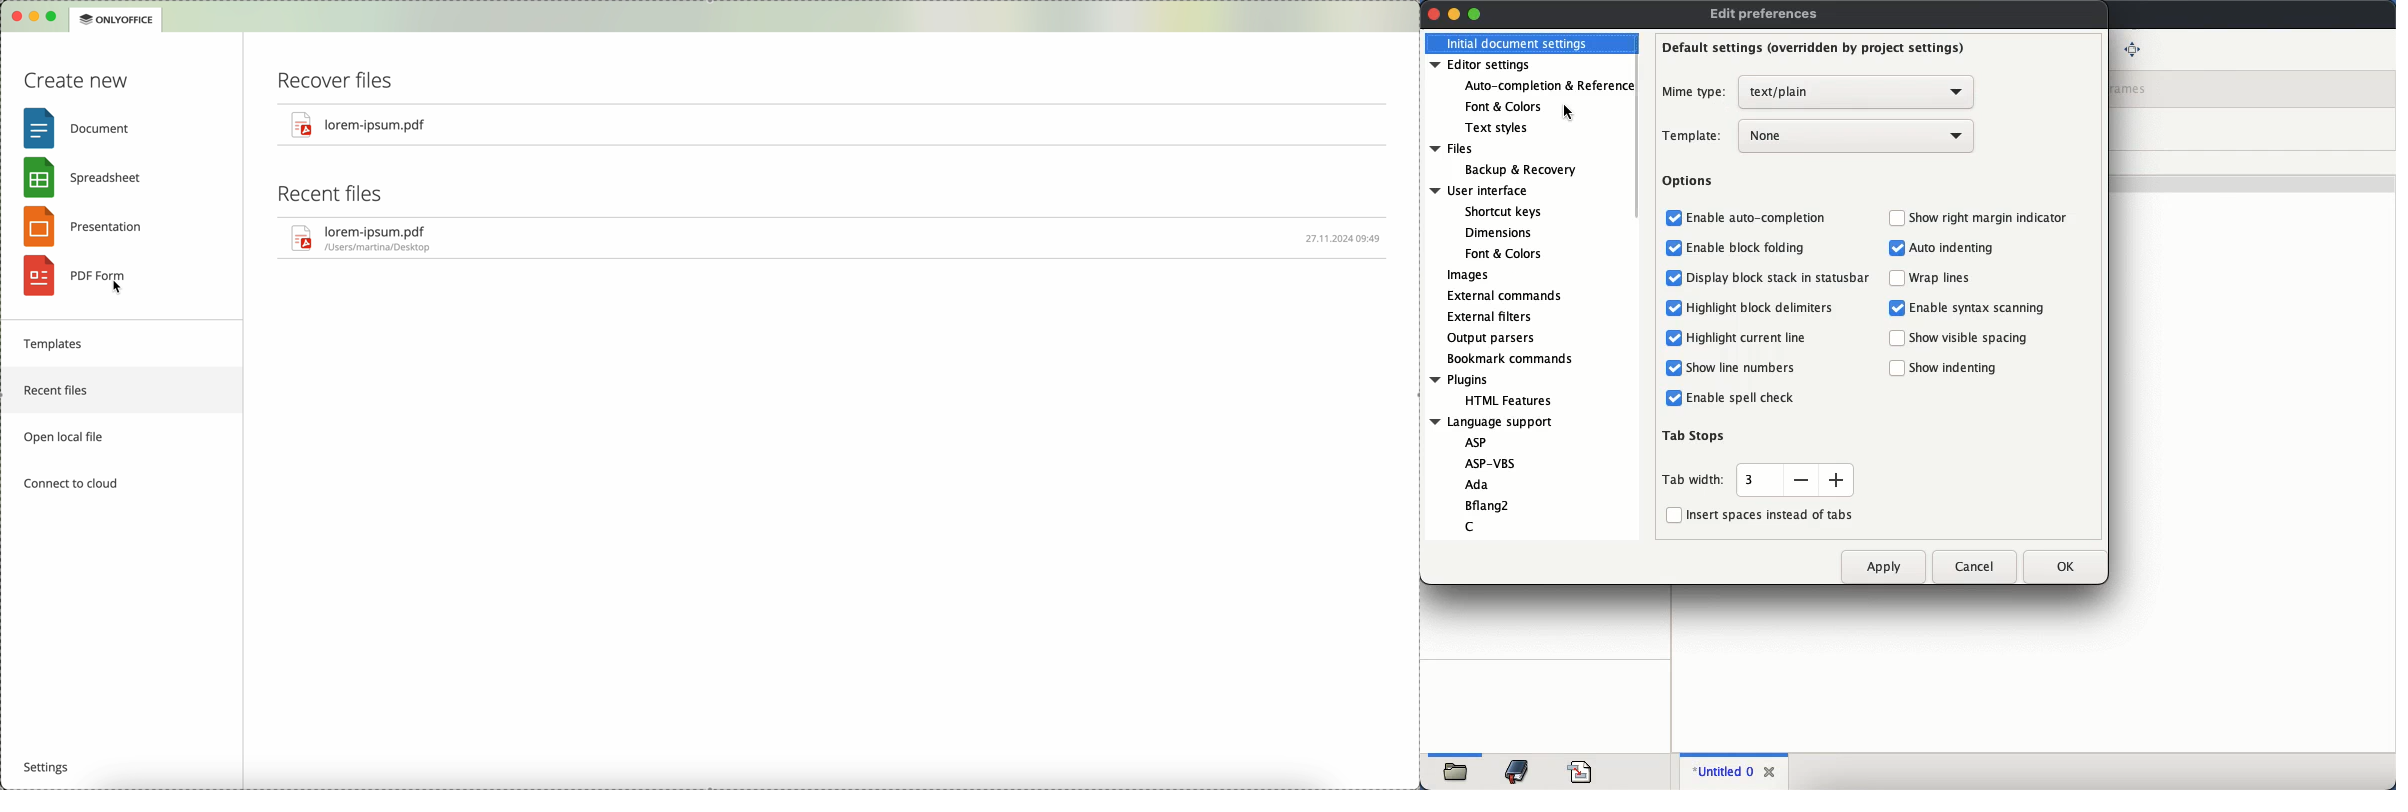 This screenshot has width=2408, height=812. Describe the element at coordinates (93, 226) in the screenshot. I see `presentation` at that location.